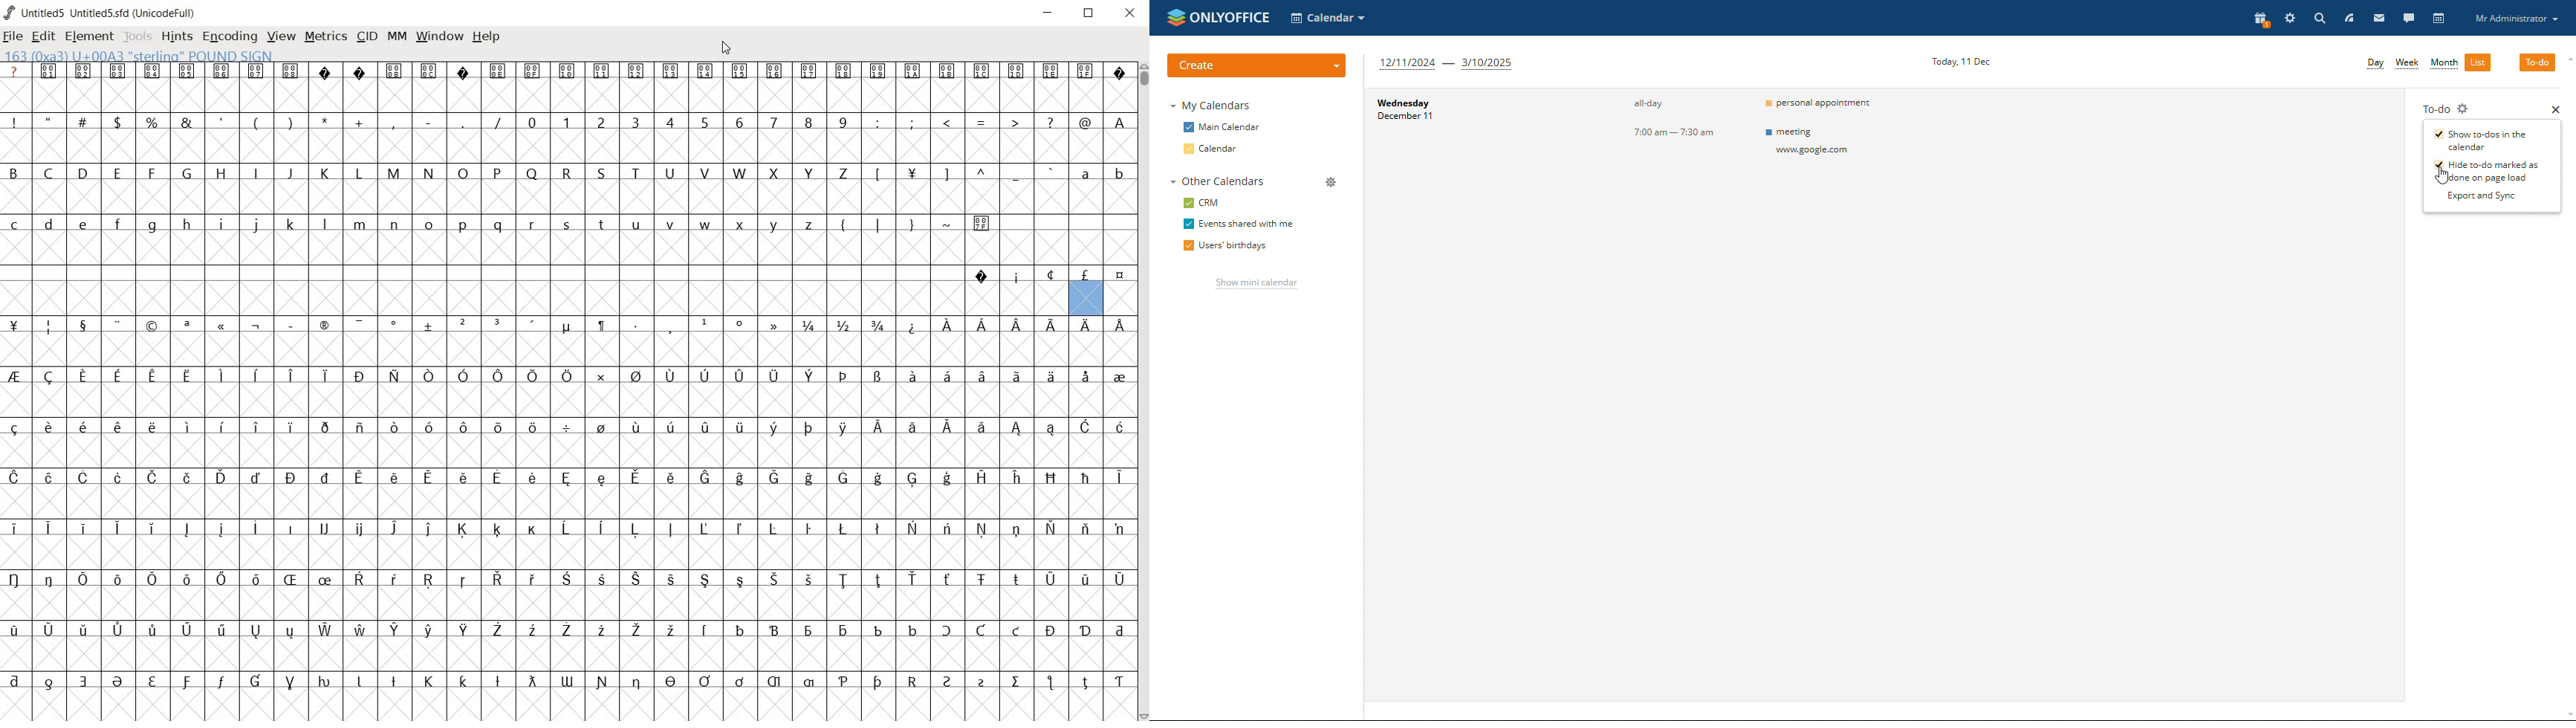  Describe the element at coordinates (464, 174) in the screenshot. I see `O` at that location.